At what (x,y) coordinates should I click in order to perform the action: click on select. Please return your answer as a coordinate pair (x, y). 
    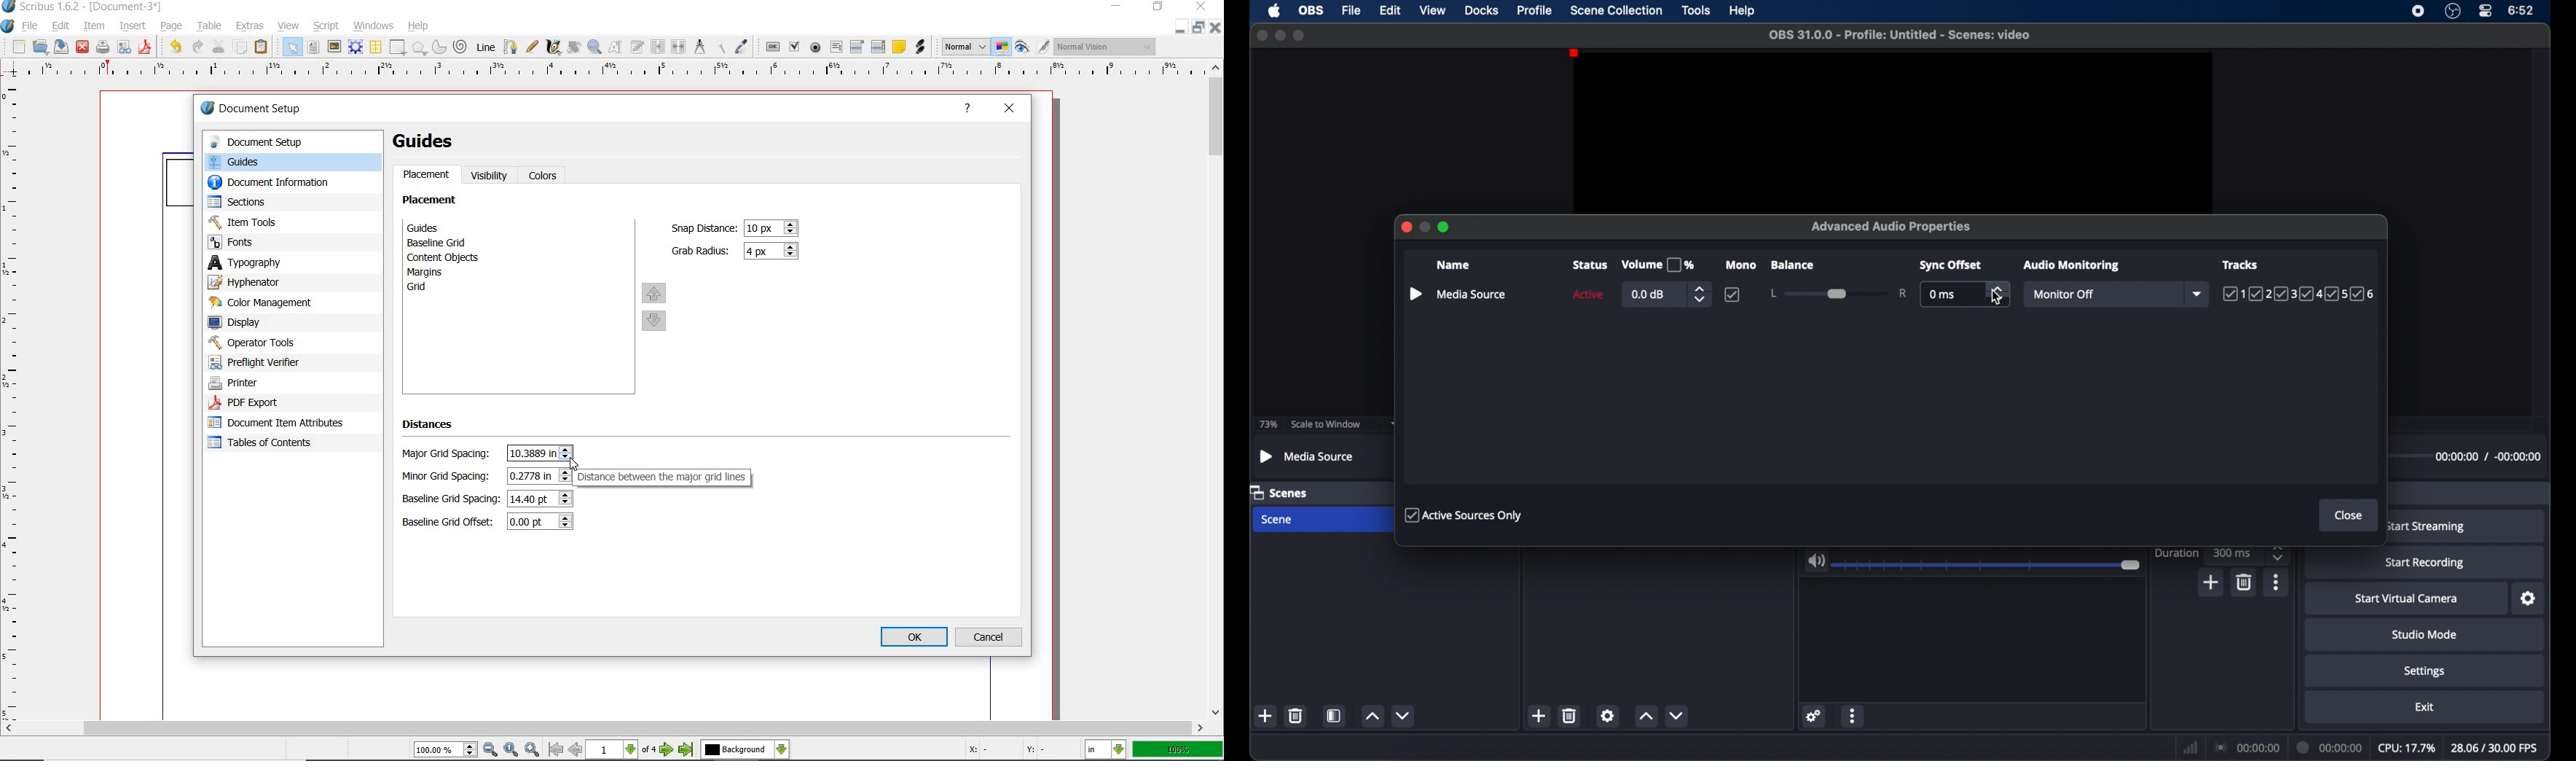
    Looking at the image, I should click on (294, 50).